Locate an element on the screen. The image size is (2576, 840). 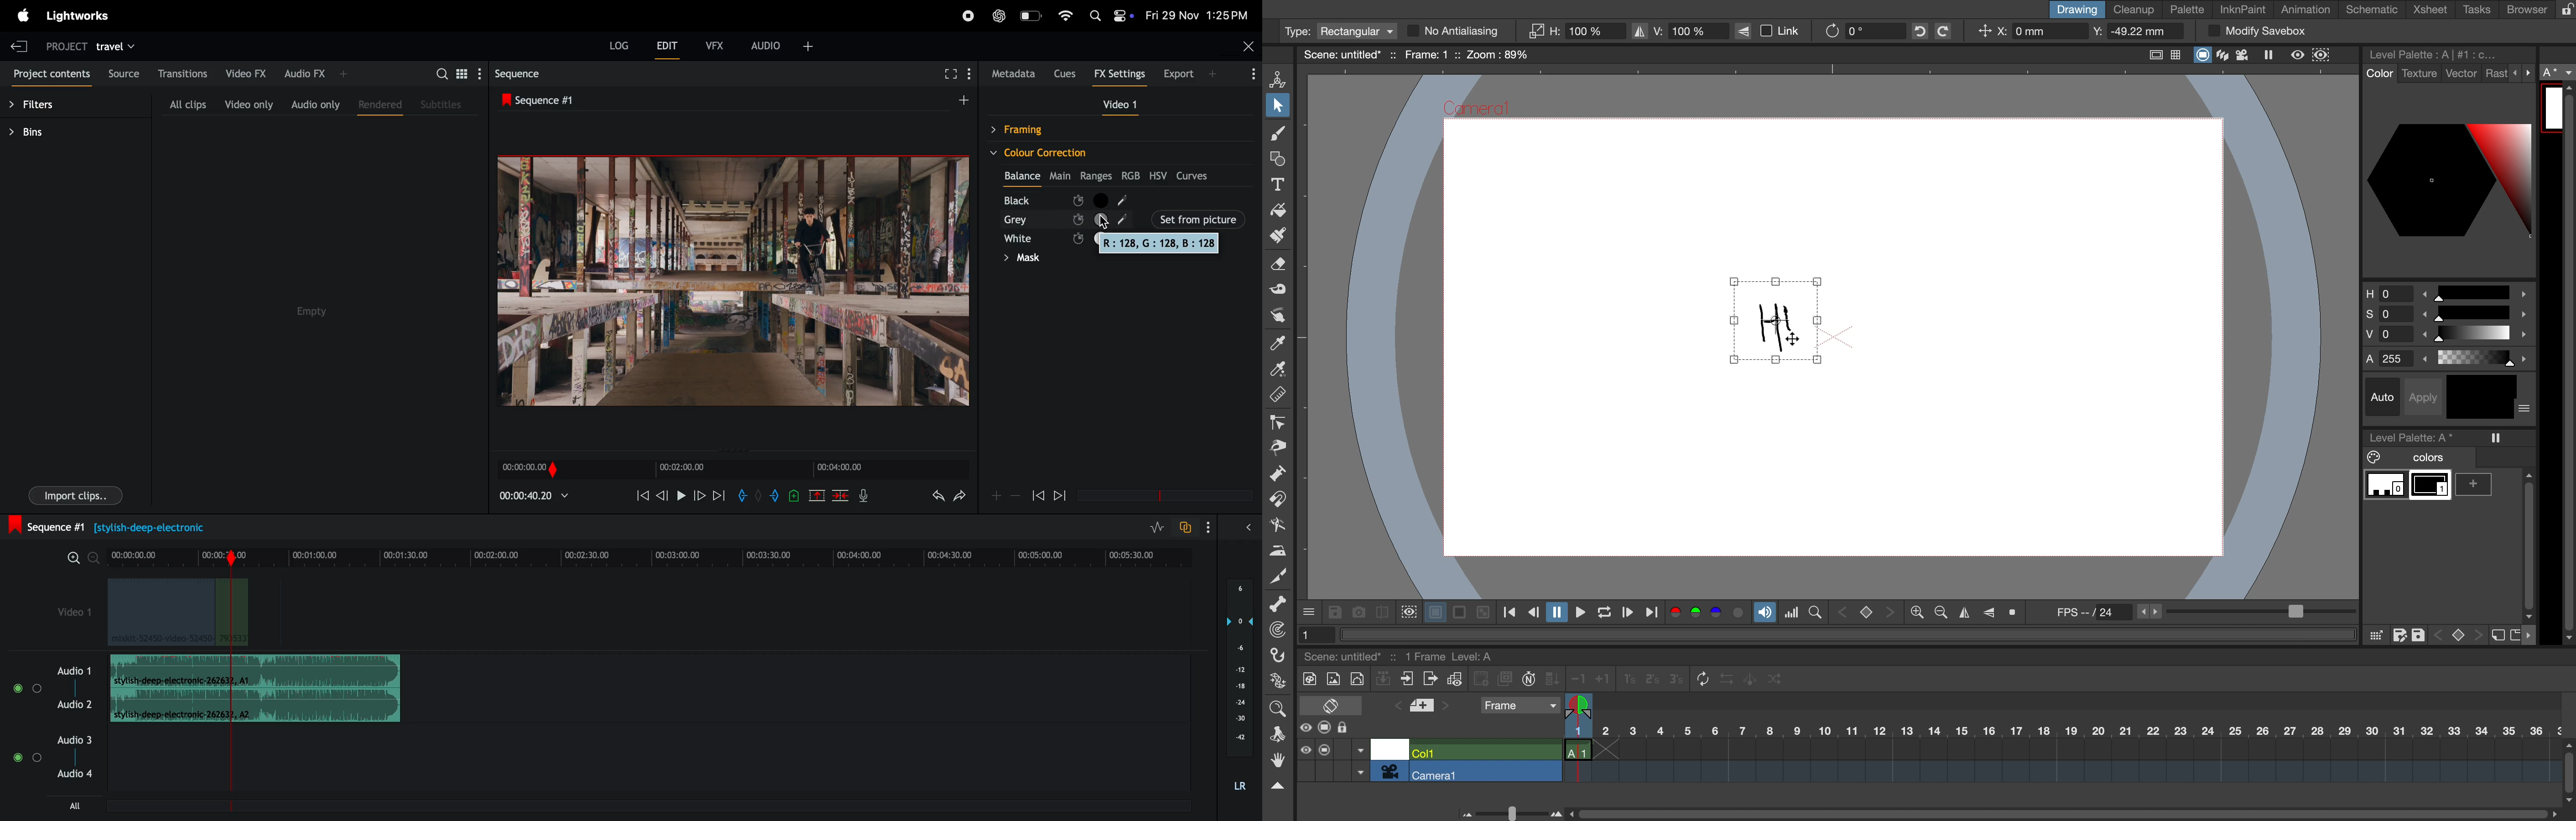
set from picture is located at coordinates (1158, 218).